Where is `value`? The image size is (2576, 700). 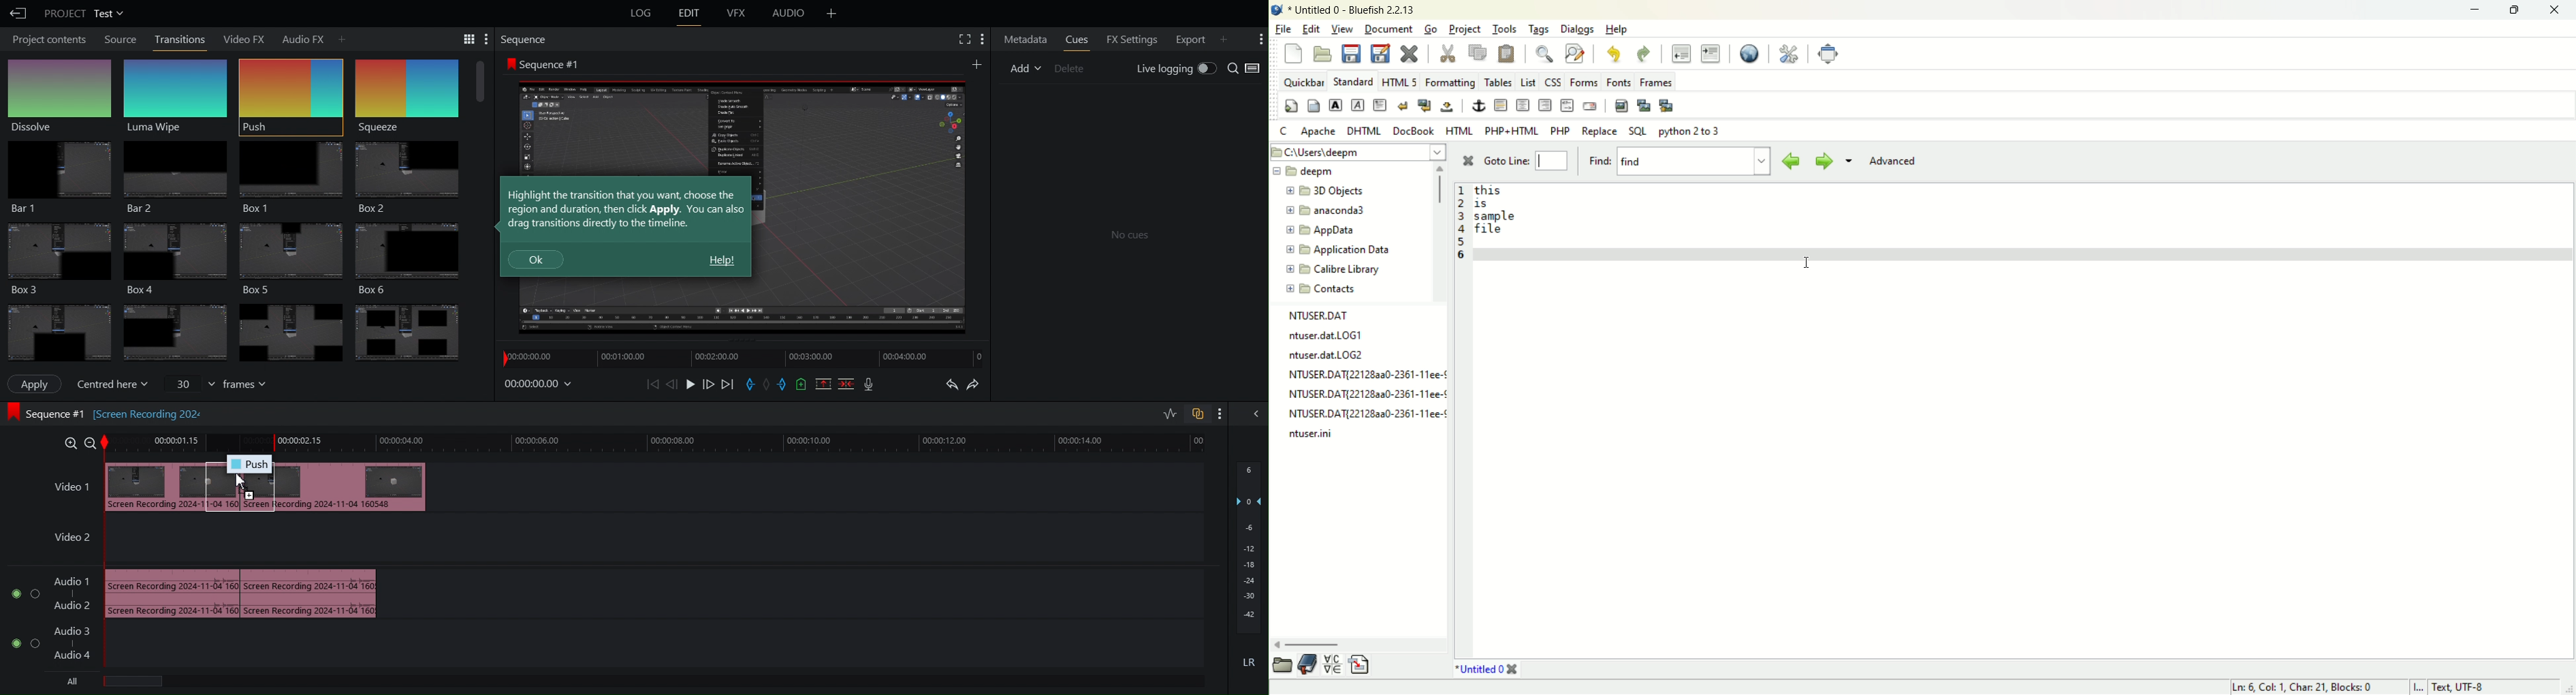 value is located at coordinates (189, 382).